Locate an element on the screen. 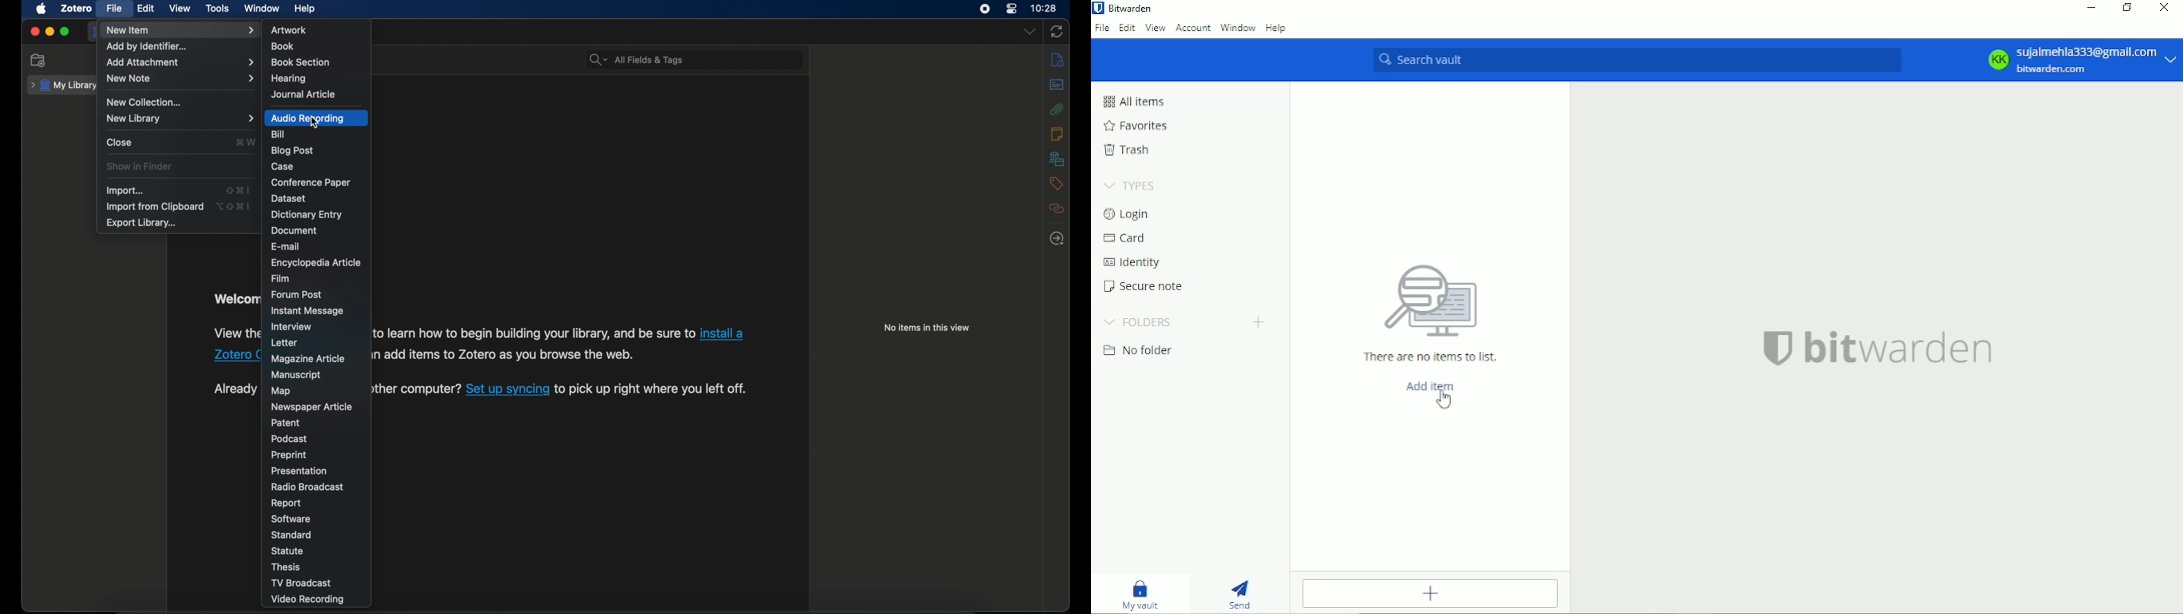 The height and width of the screenshot is (616, 2184). Close is located at coordinates (2165, 7).